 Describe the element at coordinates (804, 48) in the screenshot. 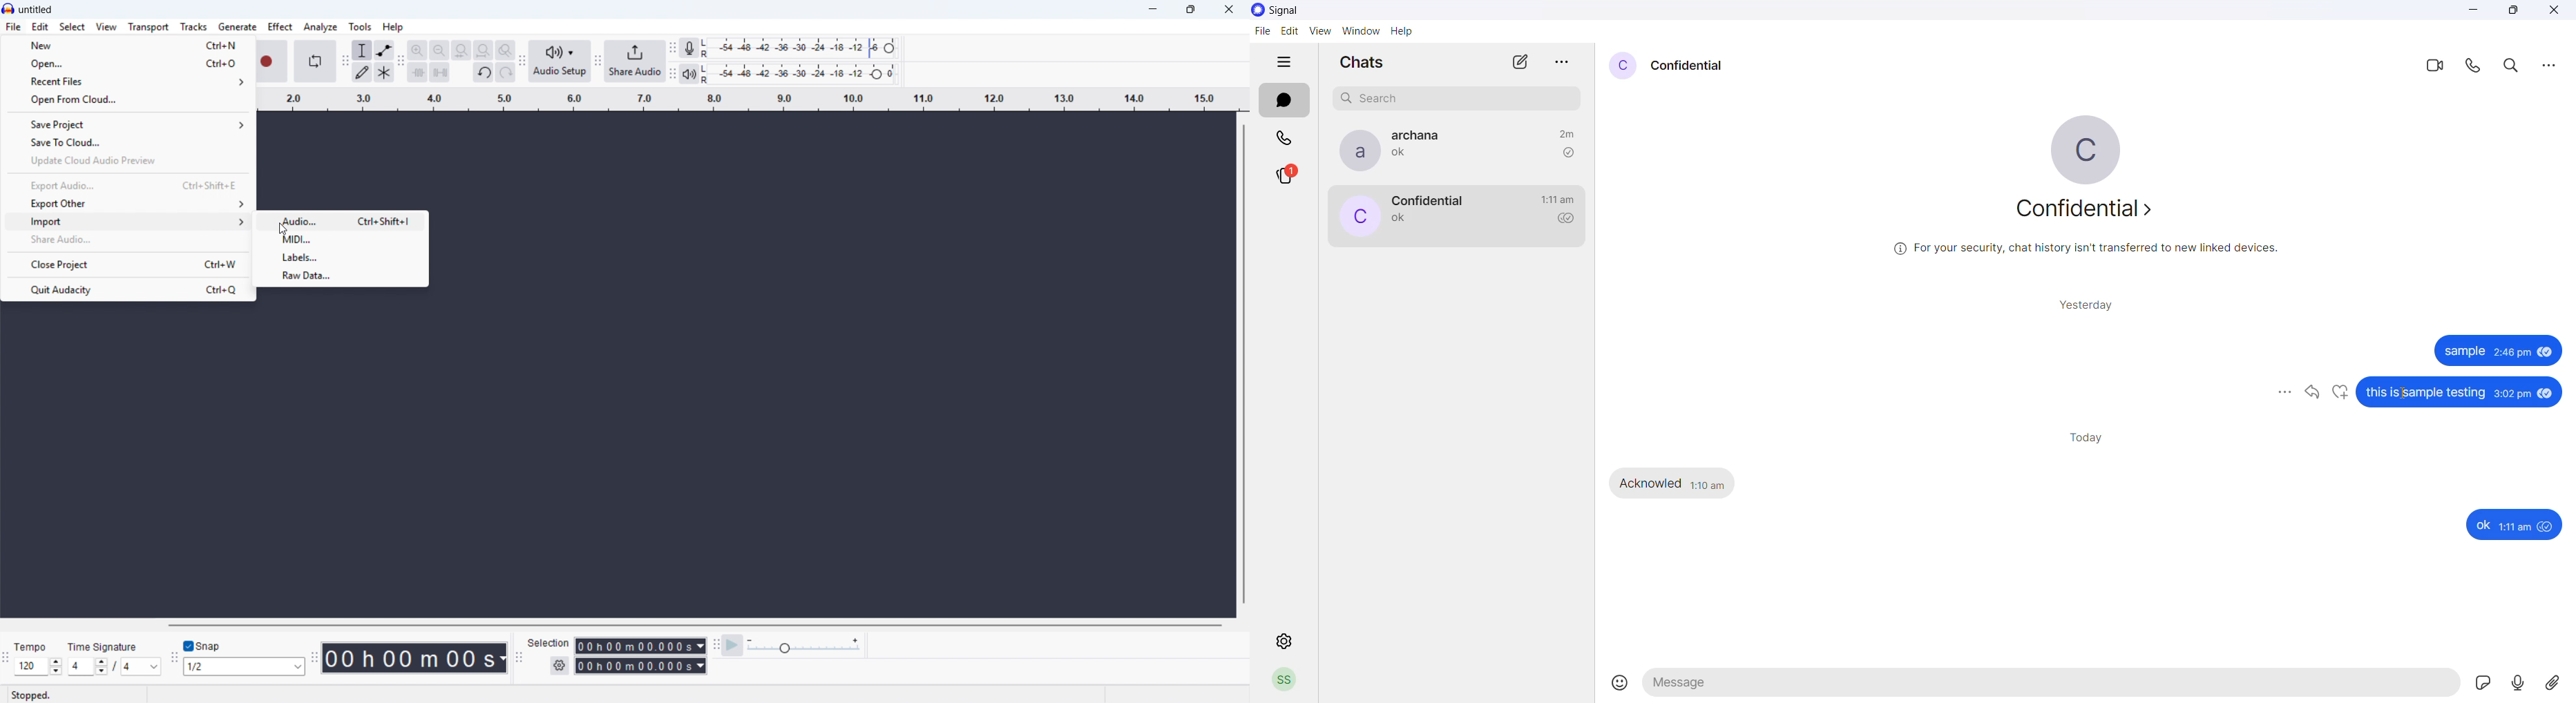

I see `Recording level ` at that location.